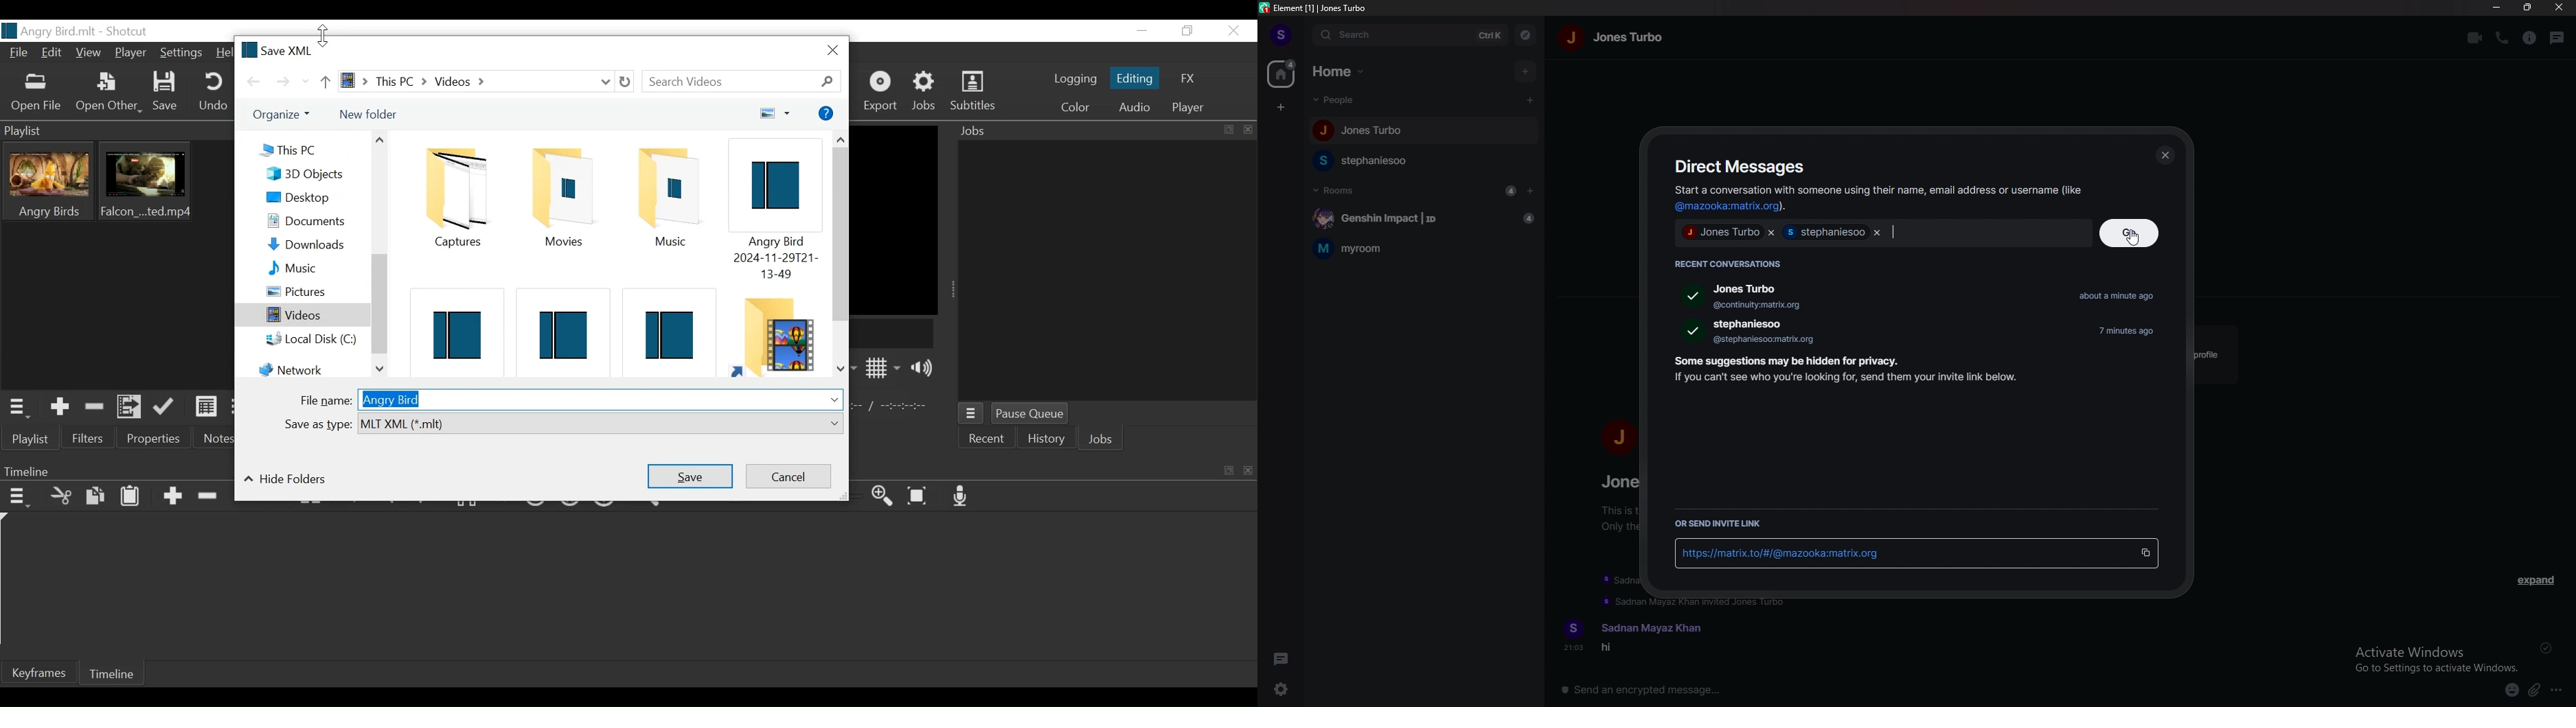  What do you see at coordinates (2530, 38) in the screenshot?
I see `room info` at bounding box center [2530, 38].